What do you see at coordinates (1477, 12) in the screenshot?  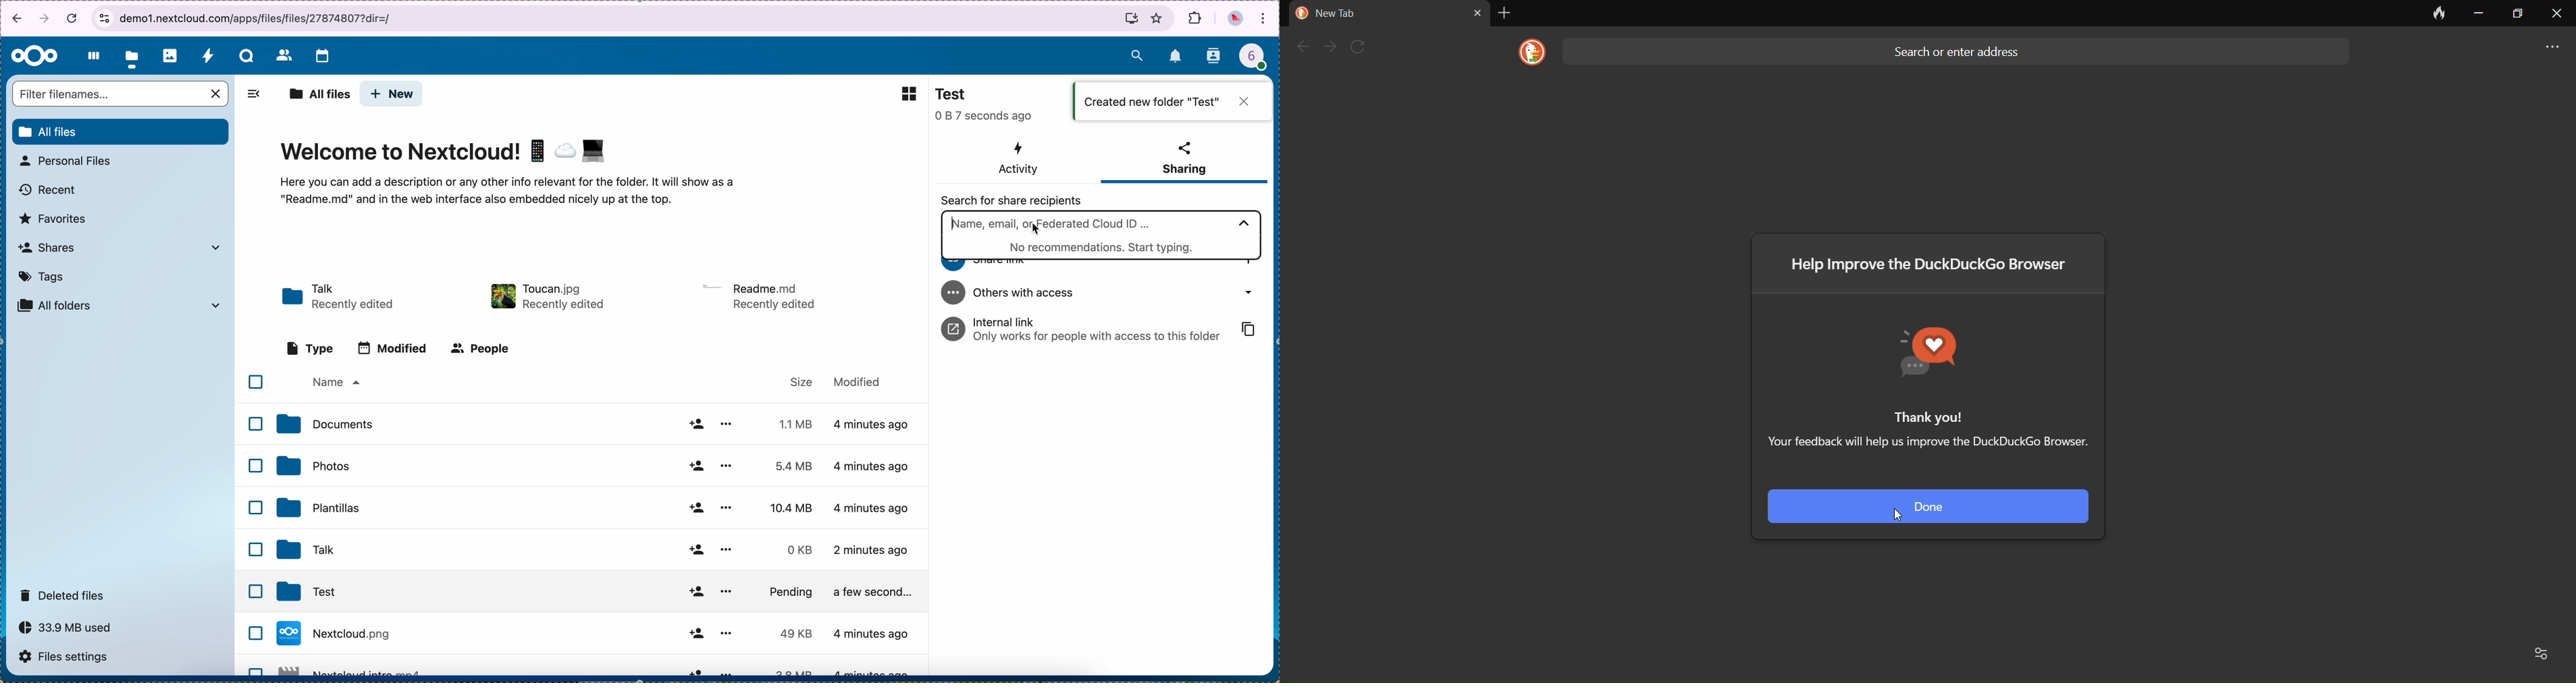 I see `close tab` at bounding box center [1477, 12].